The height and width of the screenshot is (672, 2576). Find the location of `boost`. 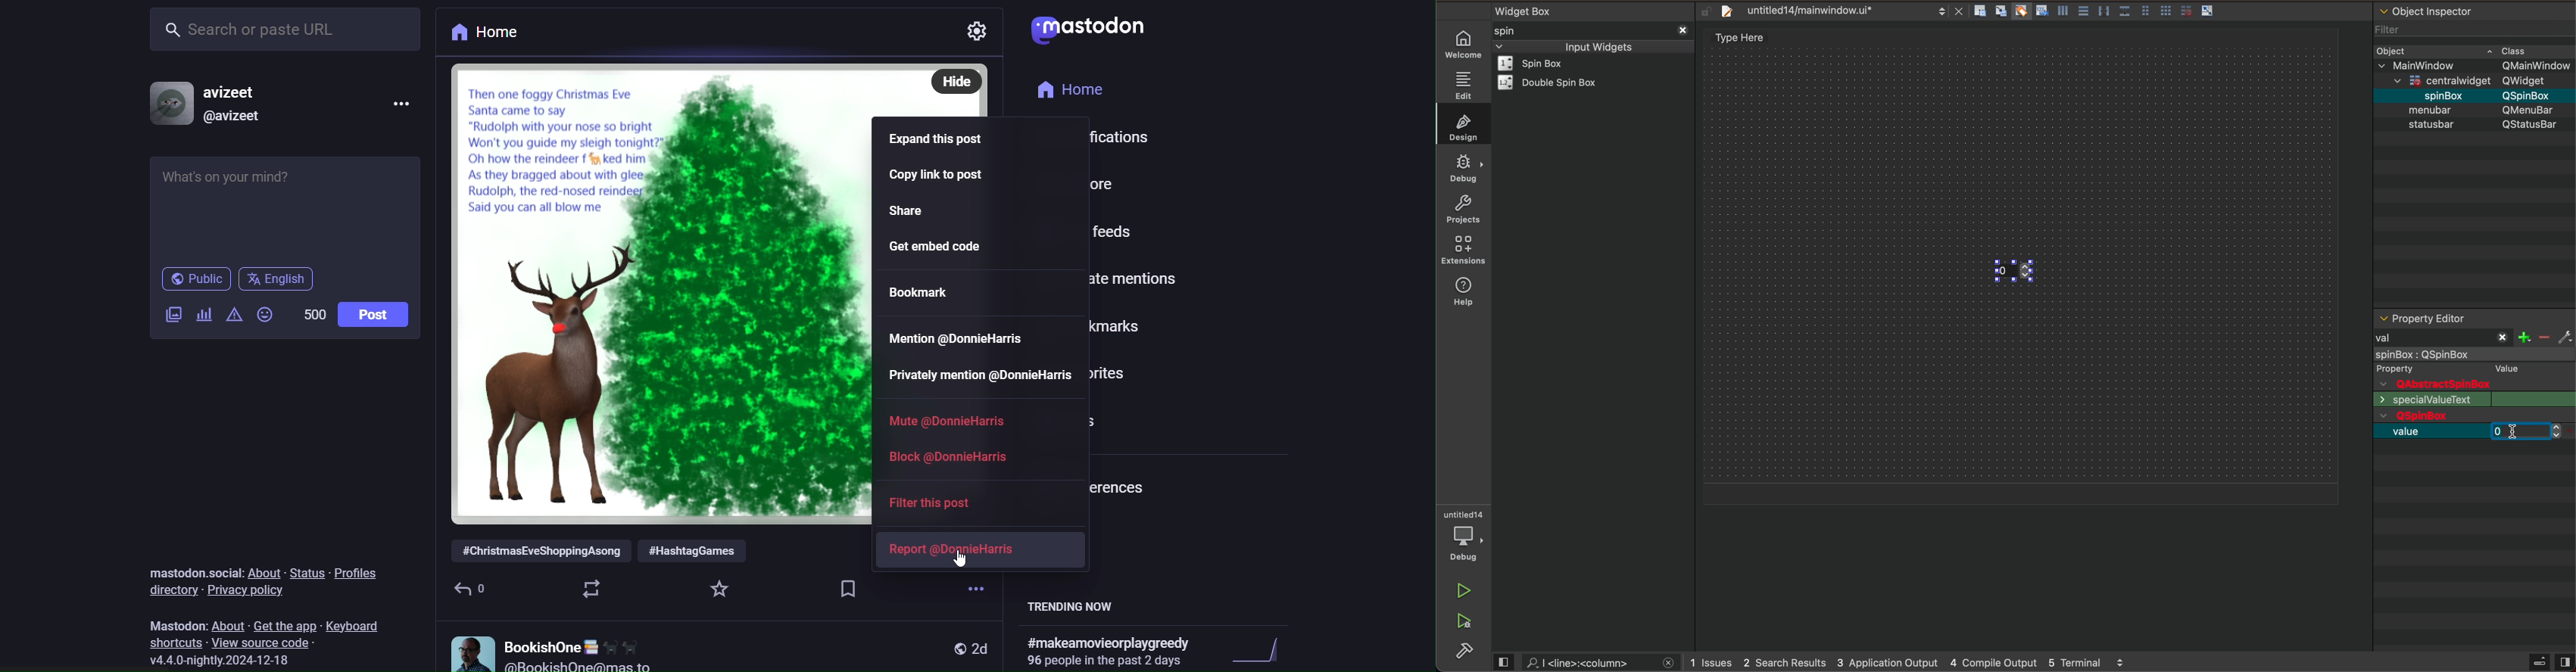

boost is located at coordinates (590, 587).